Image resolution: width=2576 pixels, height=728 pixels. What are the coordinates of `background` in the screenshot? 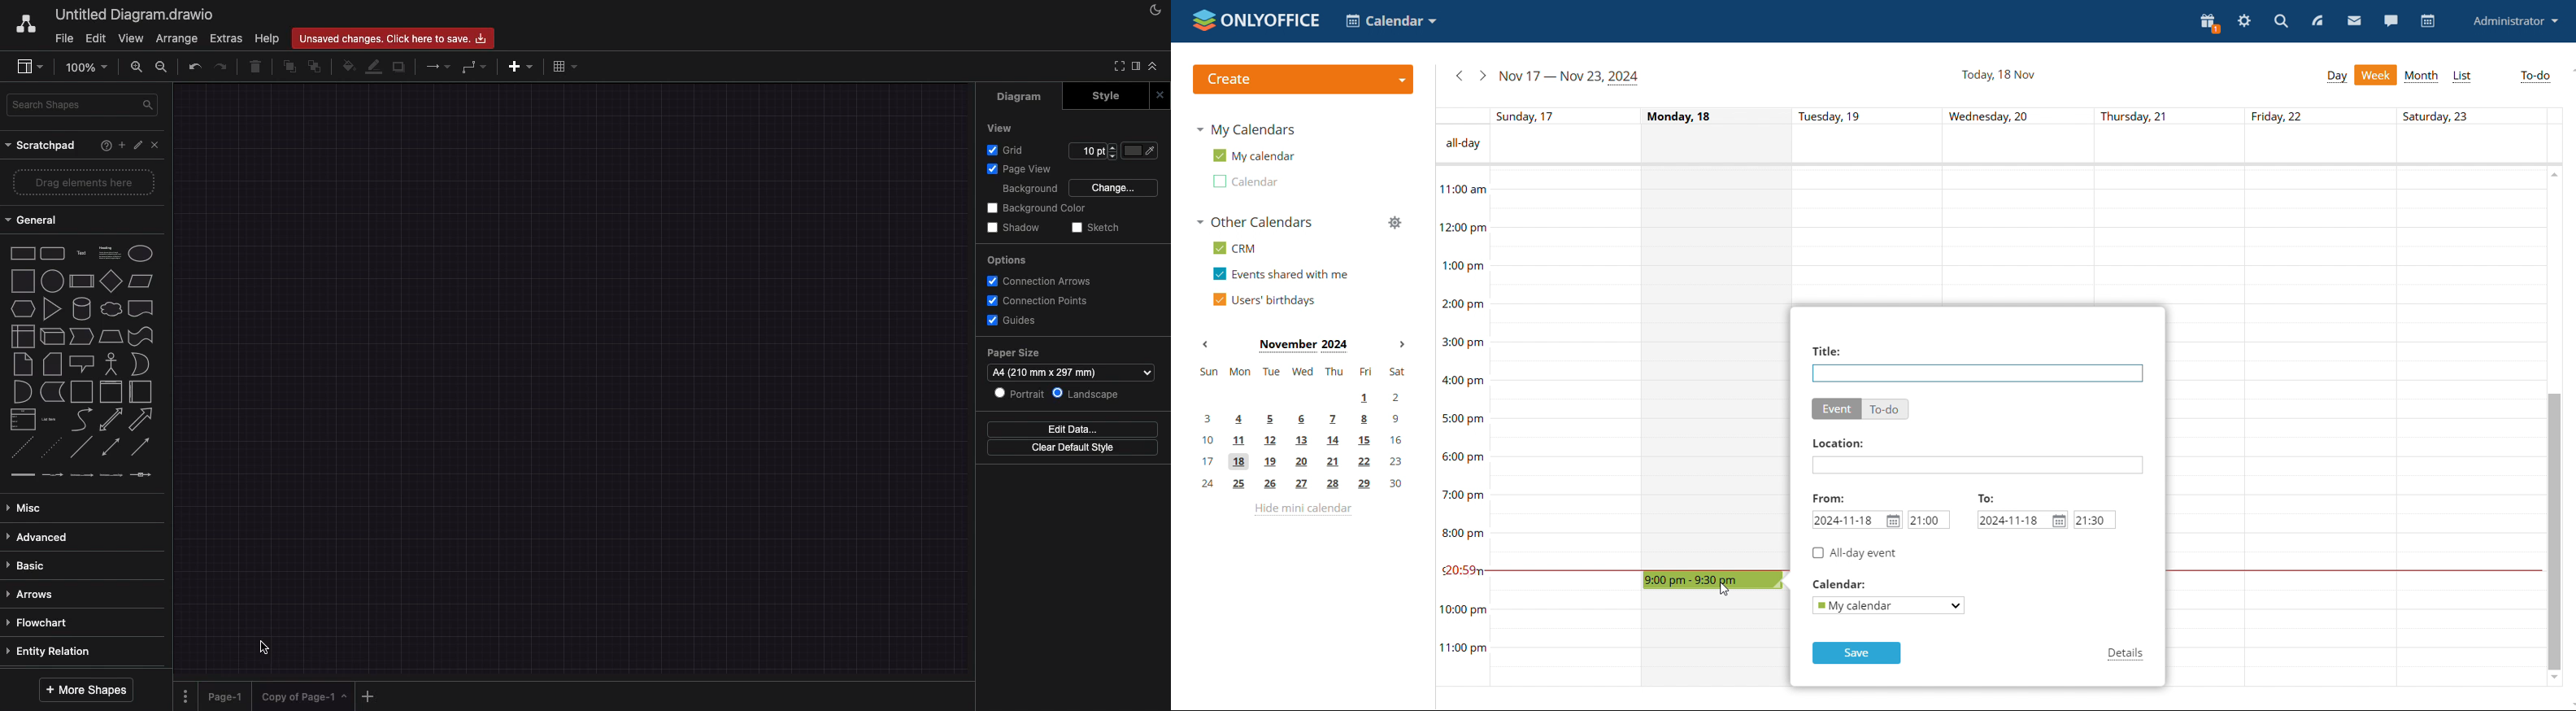 It's located at (1028, 189).